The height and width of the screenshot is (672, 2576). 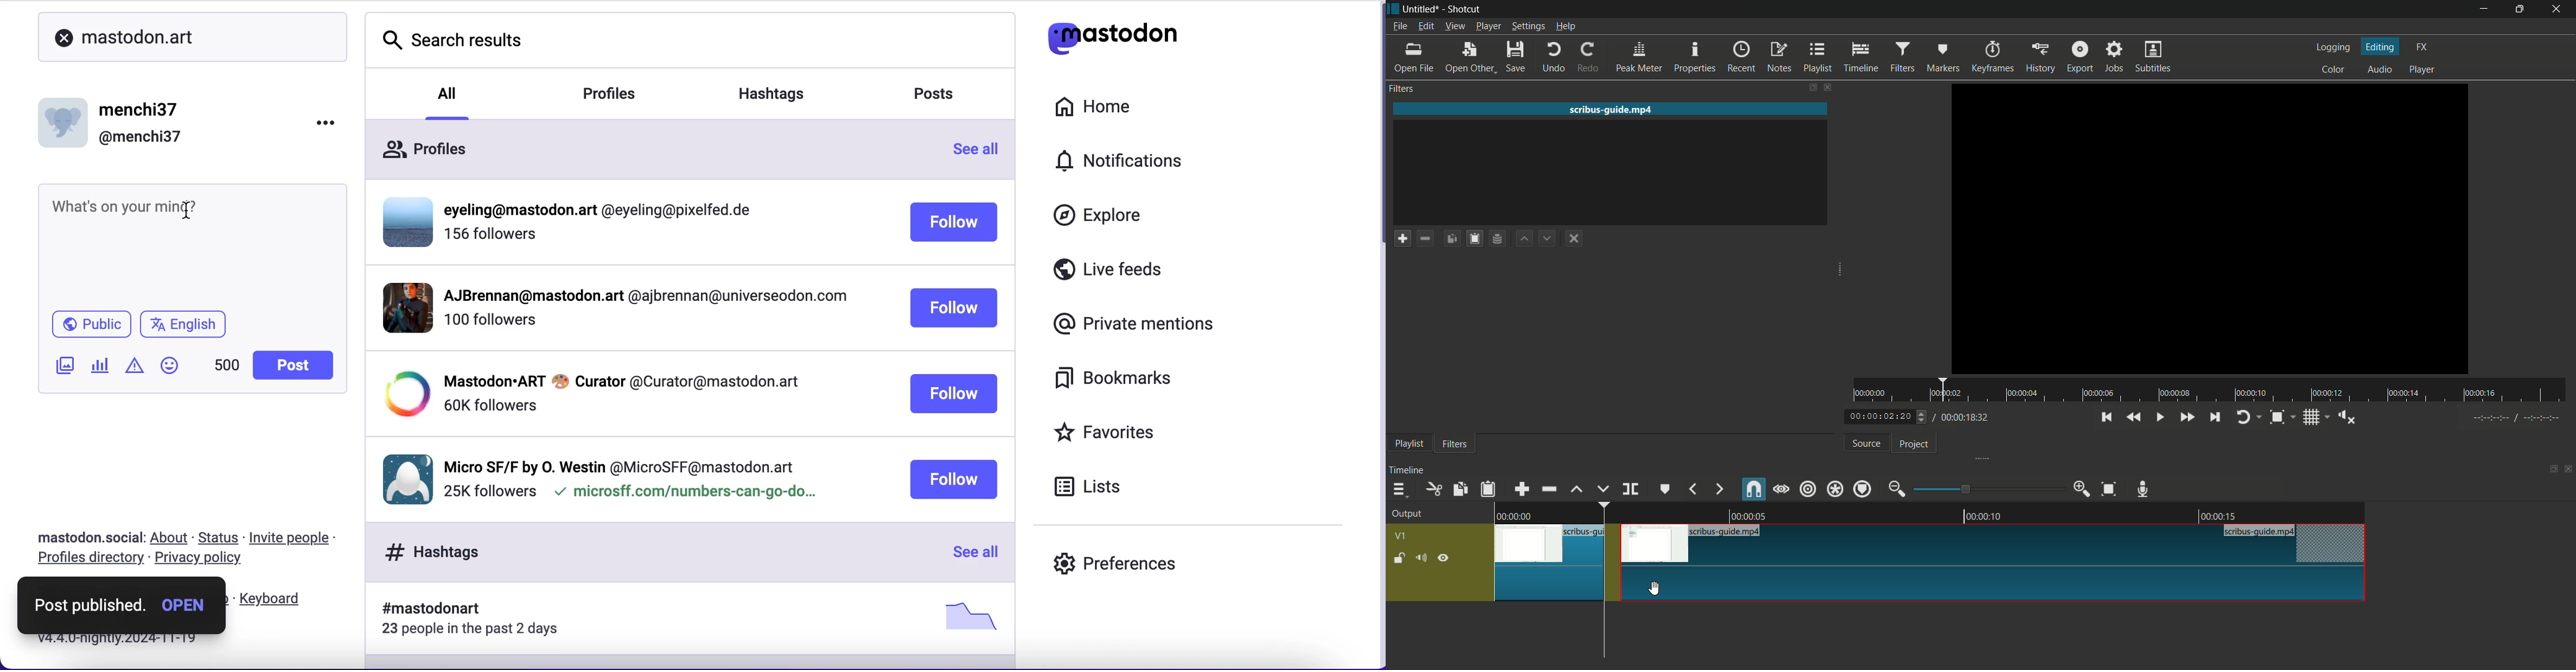 I want to click on subtitles, so click(x=2153, y=56).